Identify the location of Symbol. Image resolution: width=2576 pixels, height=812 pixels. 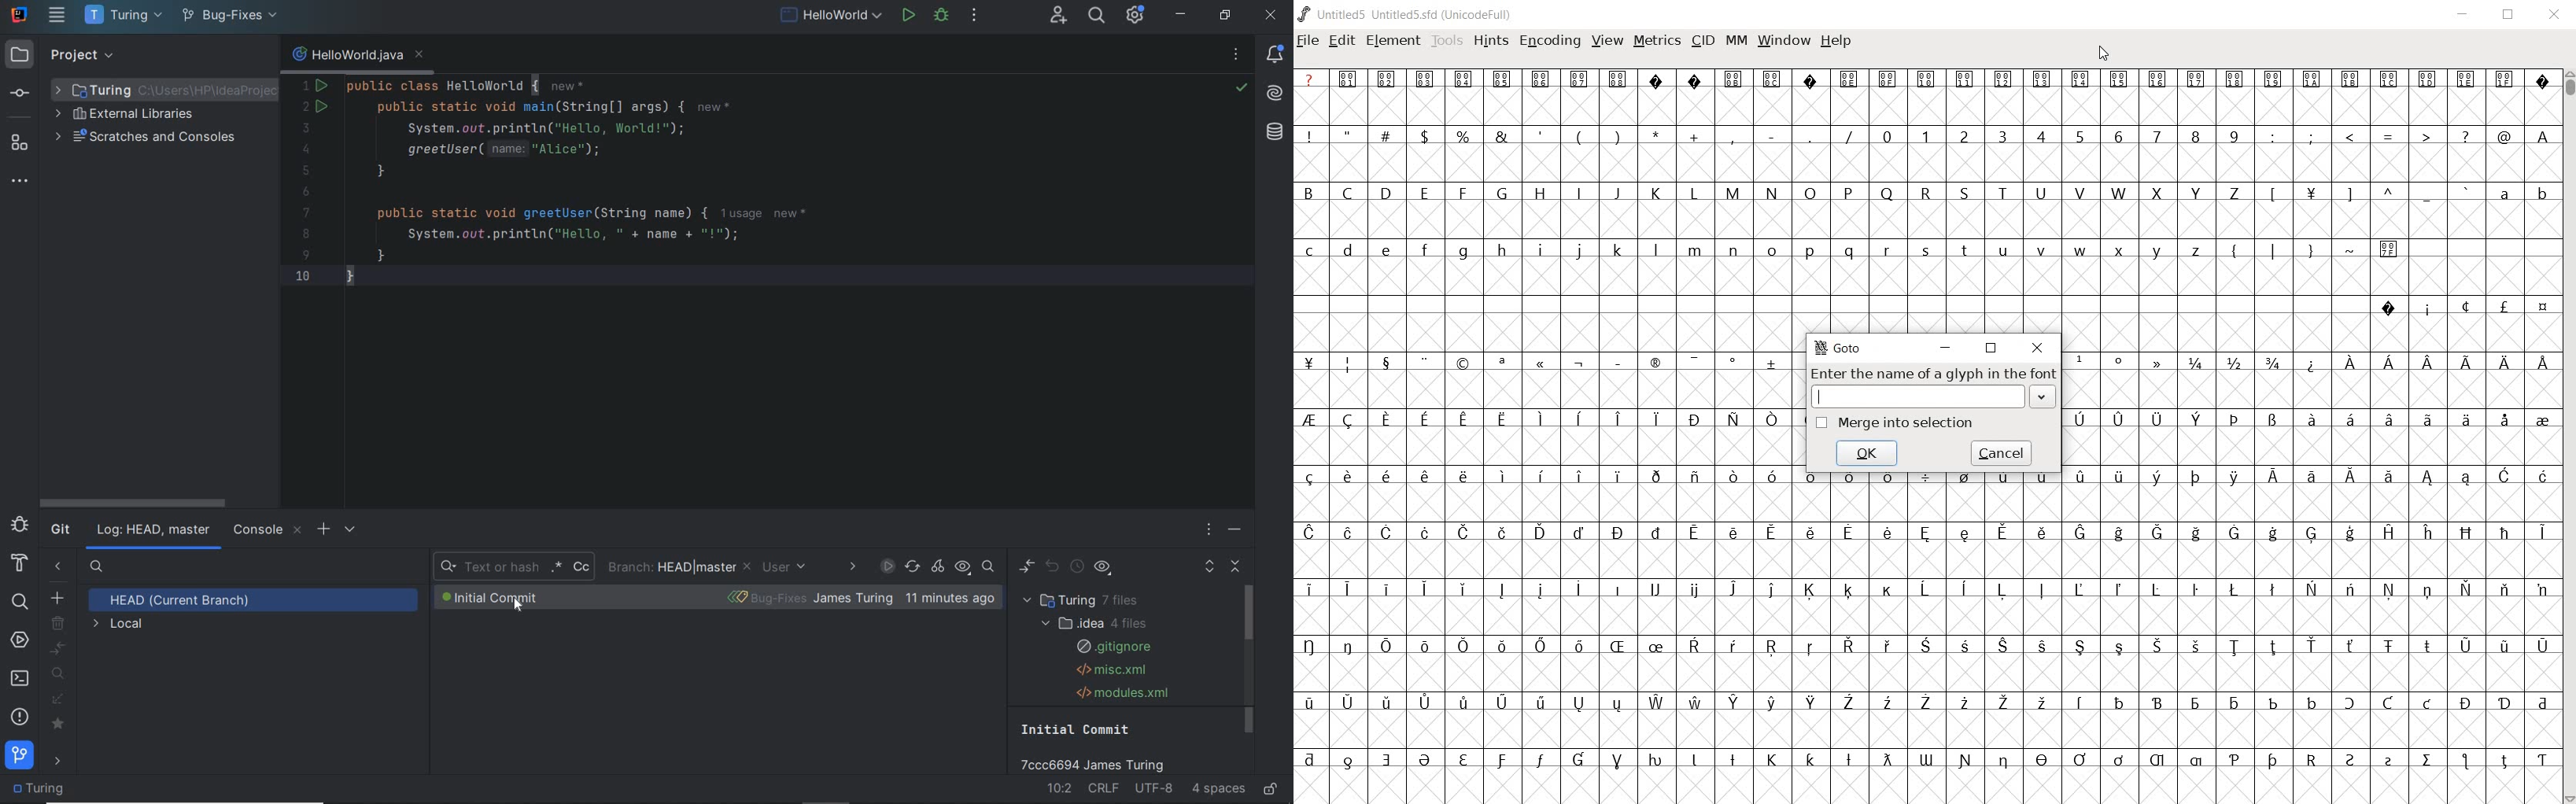
(1578, 761).